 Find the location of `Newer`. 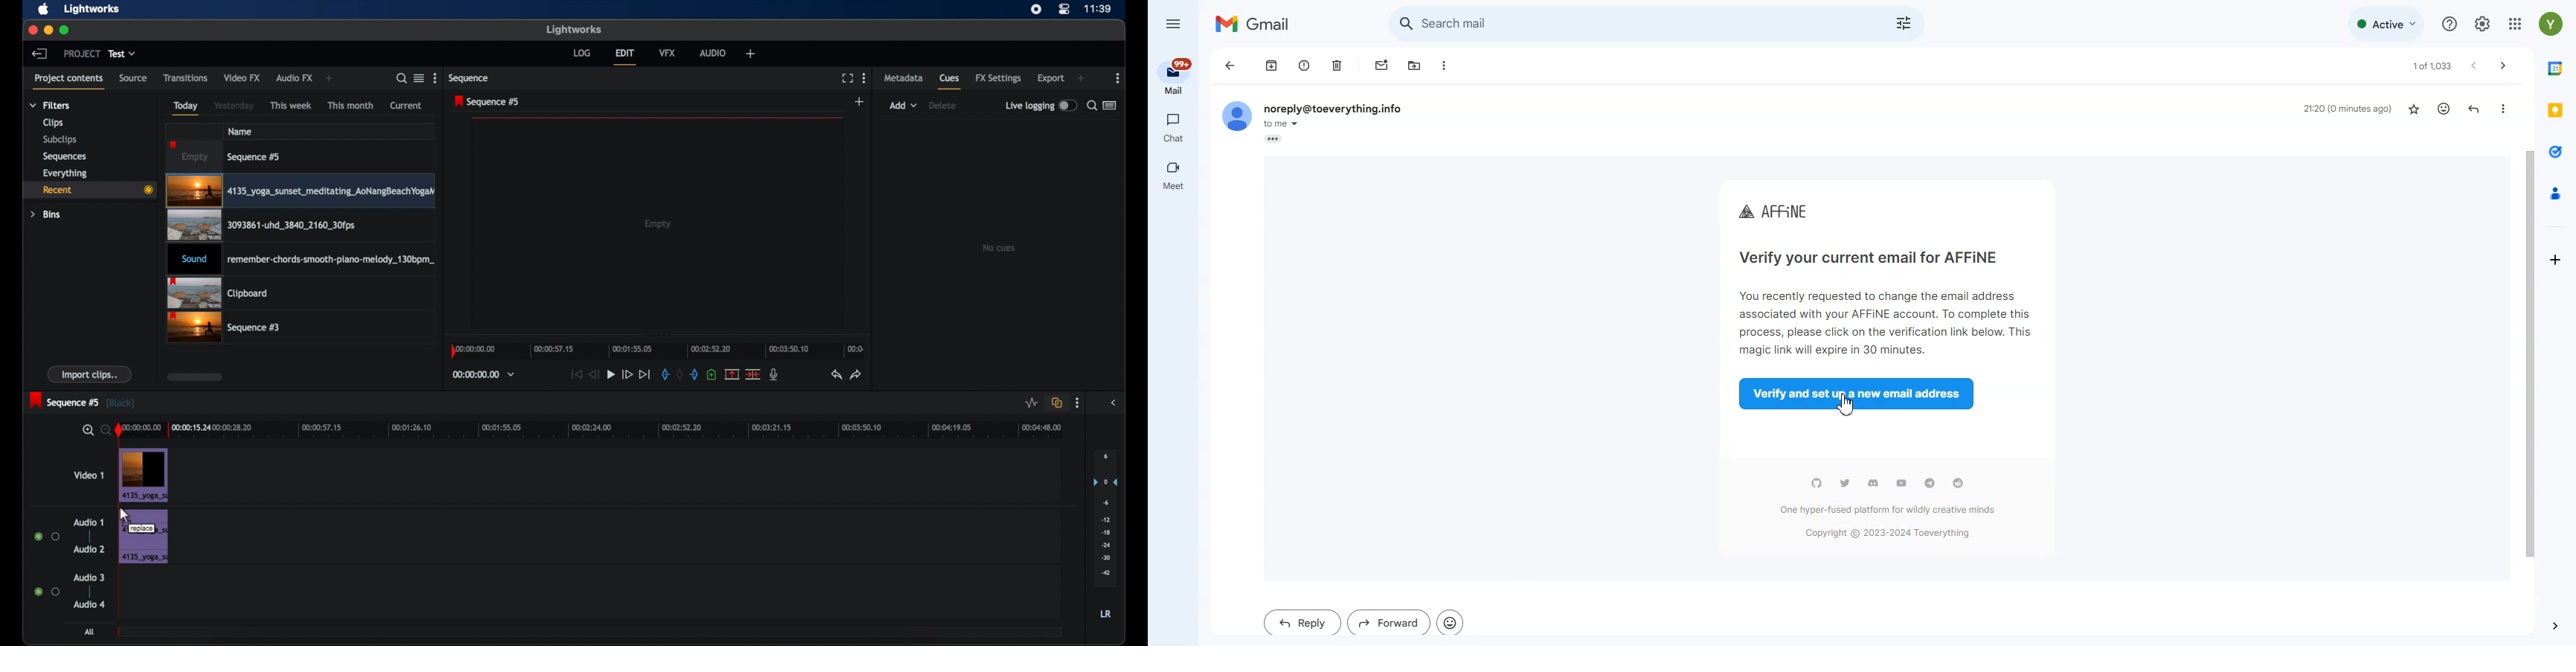

Newer is located at coordinates (2473, 65).